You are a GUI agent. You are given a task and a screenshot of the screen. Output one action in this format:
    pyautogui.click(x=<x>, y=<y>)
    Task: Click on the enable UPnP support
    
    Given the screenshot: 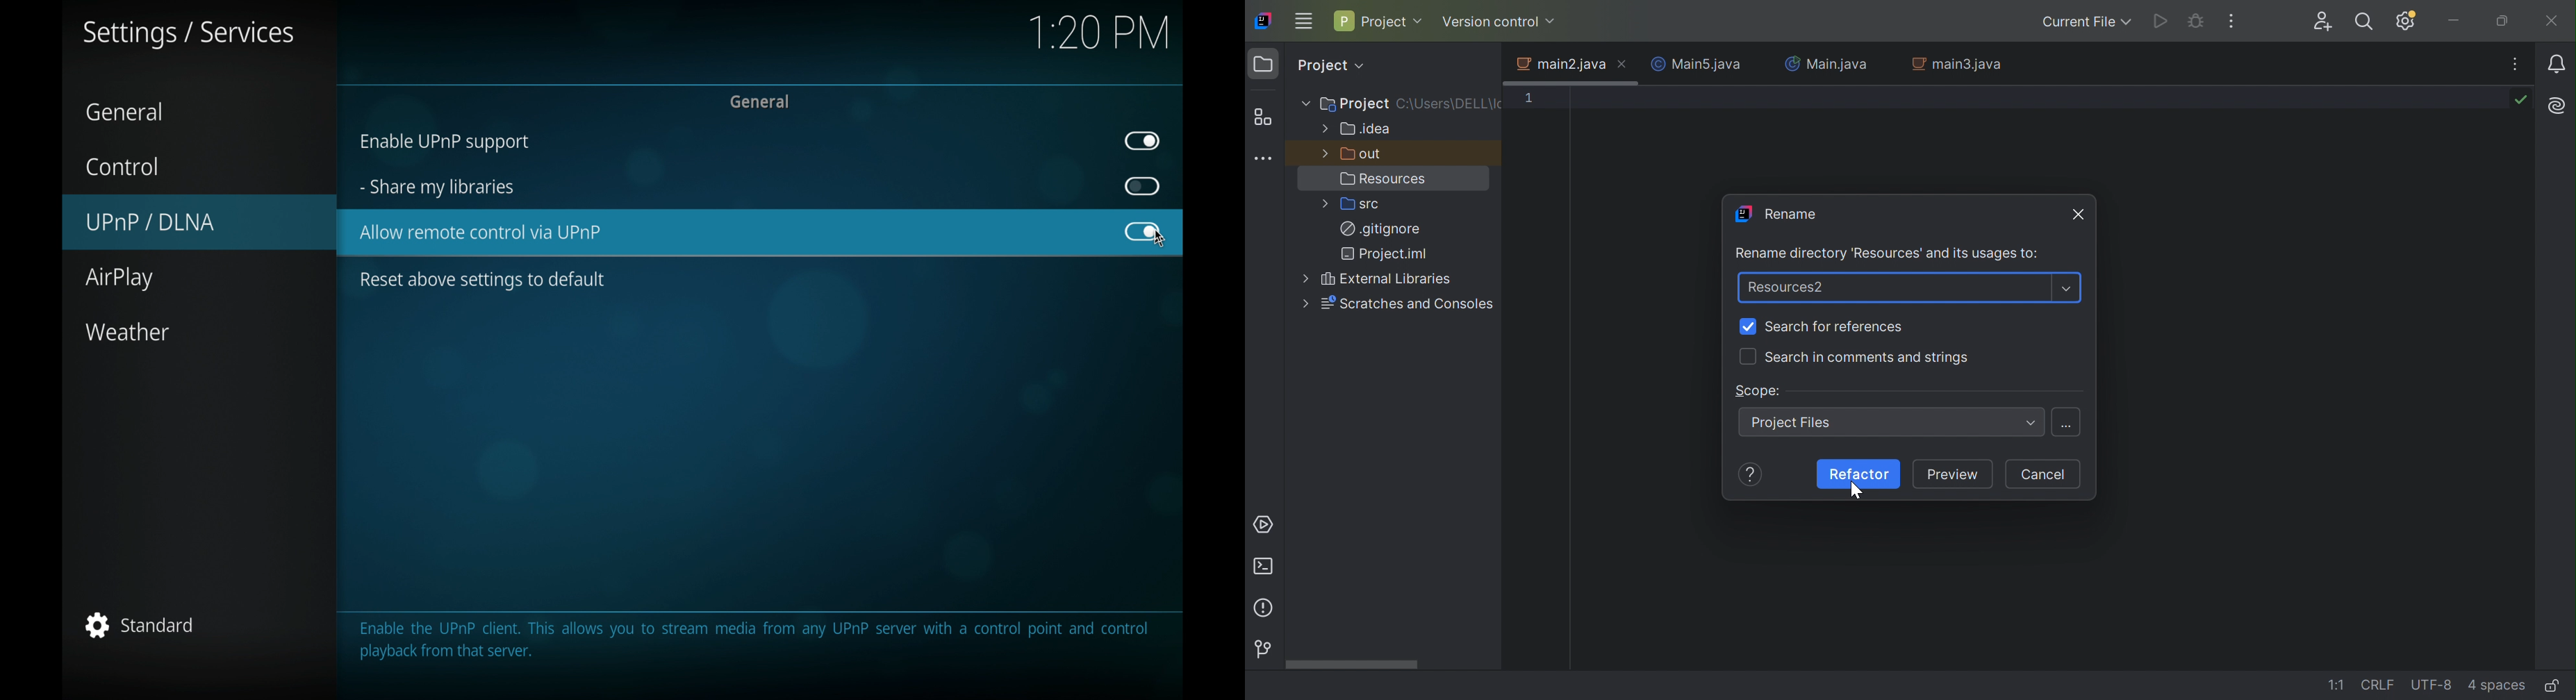 What is the action you would take?
    pyautogui.click(x=443, y=143)
    